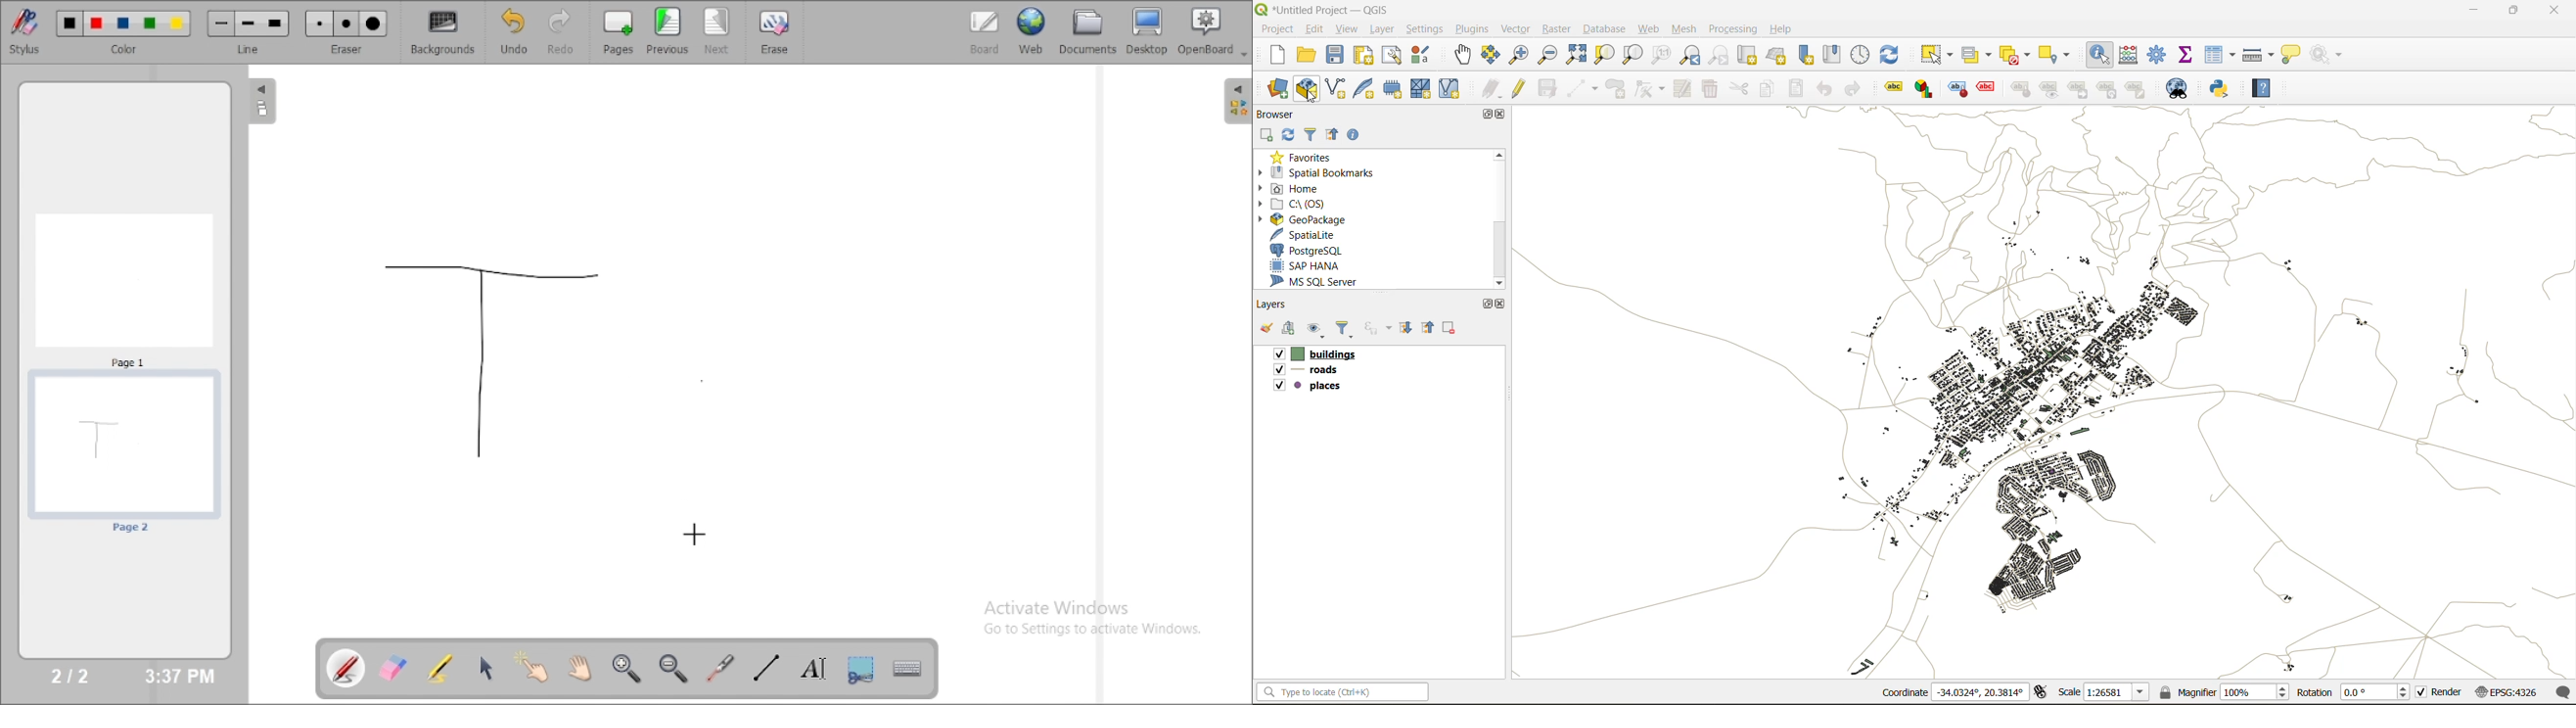  Describe the element at coordinates (1313, 355) in the screenshot. I see `buildings` at that location.